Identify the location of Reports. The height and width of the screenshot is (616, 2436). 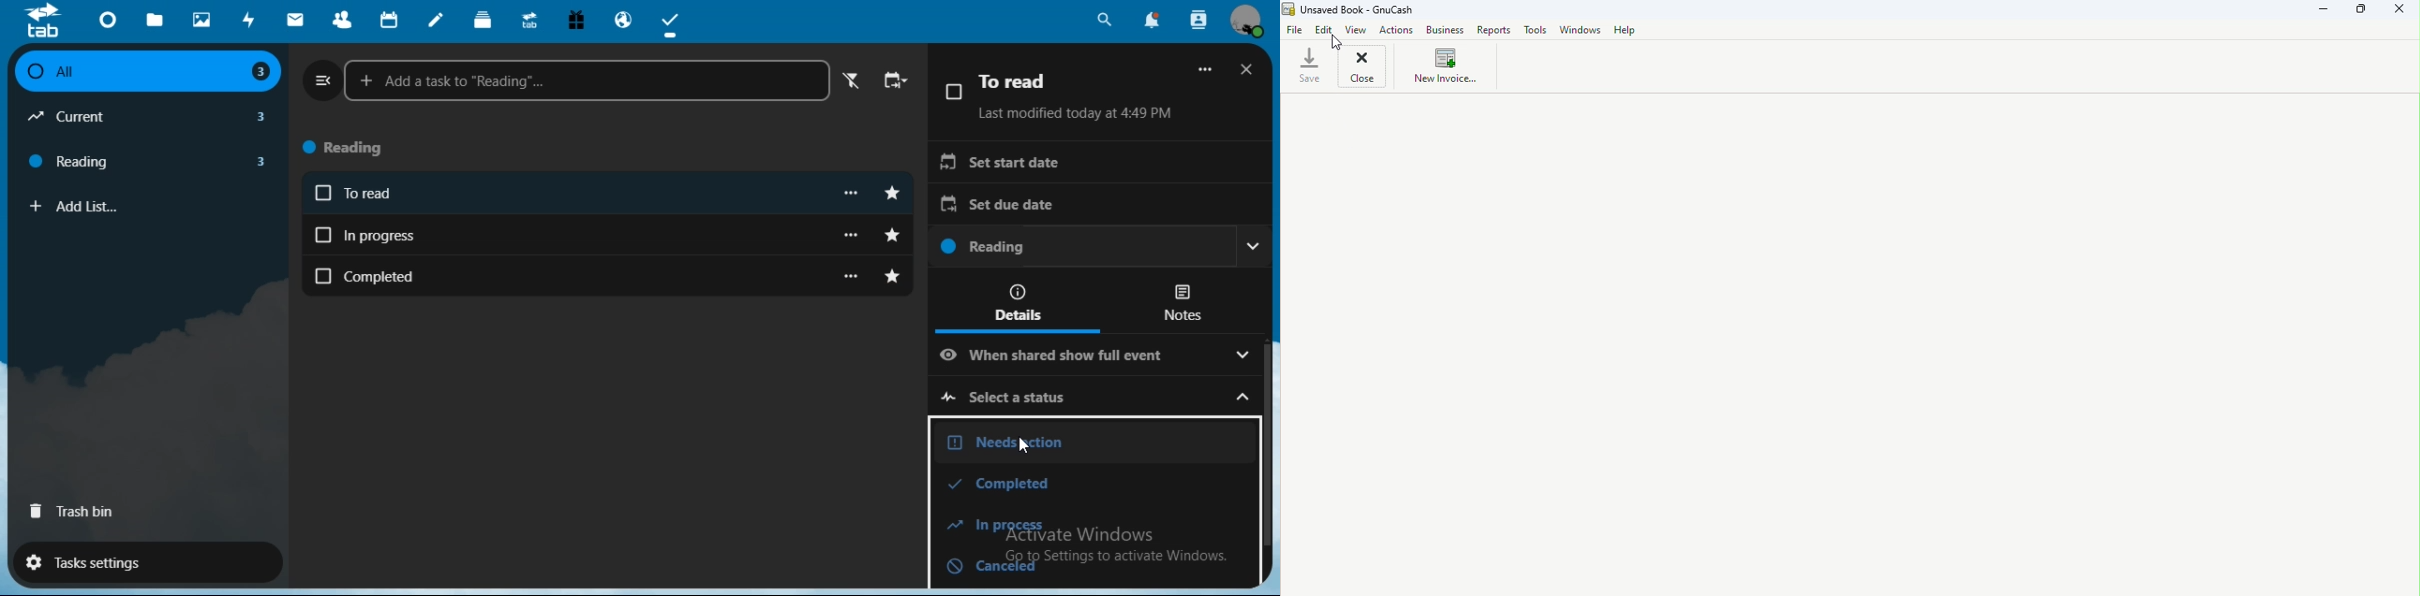
(1498, 32).